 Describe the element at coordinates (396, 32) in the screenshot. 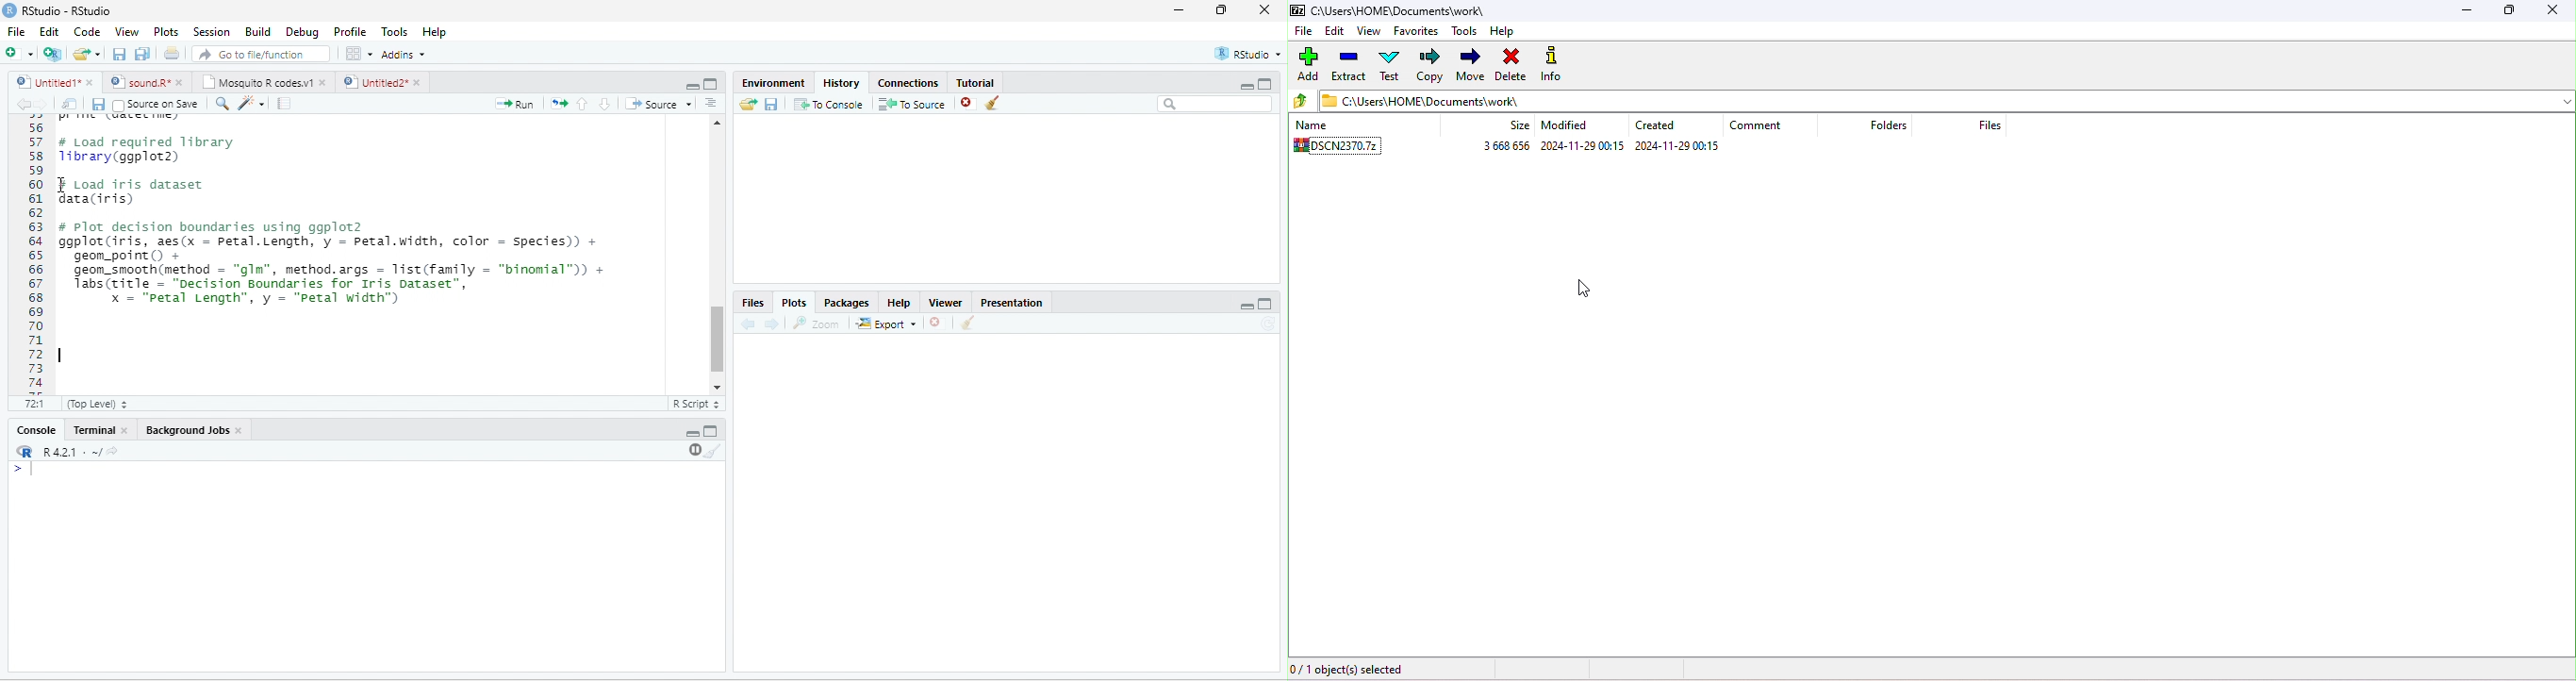

I see `Tools` at that location.